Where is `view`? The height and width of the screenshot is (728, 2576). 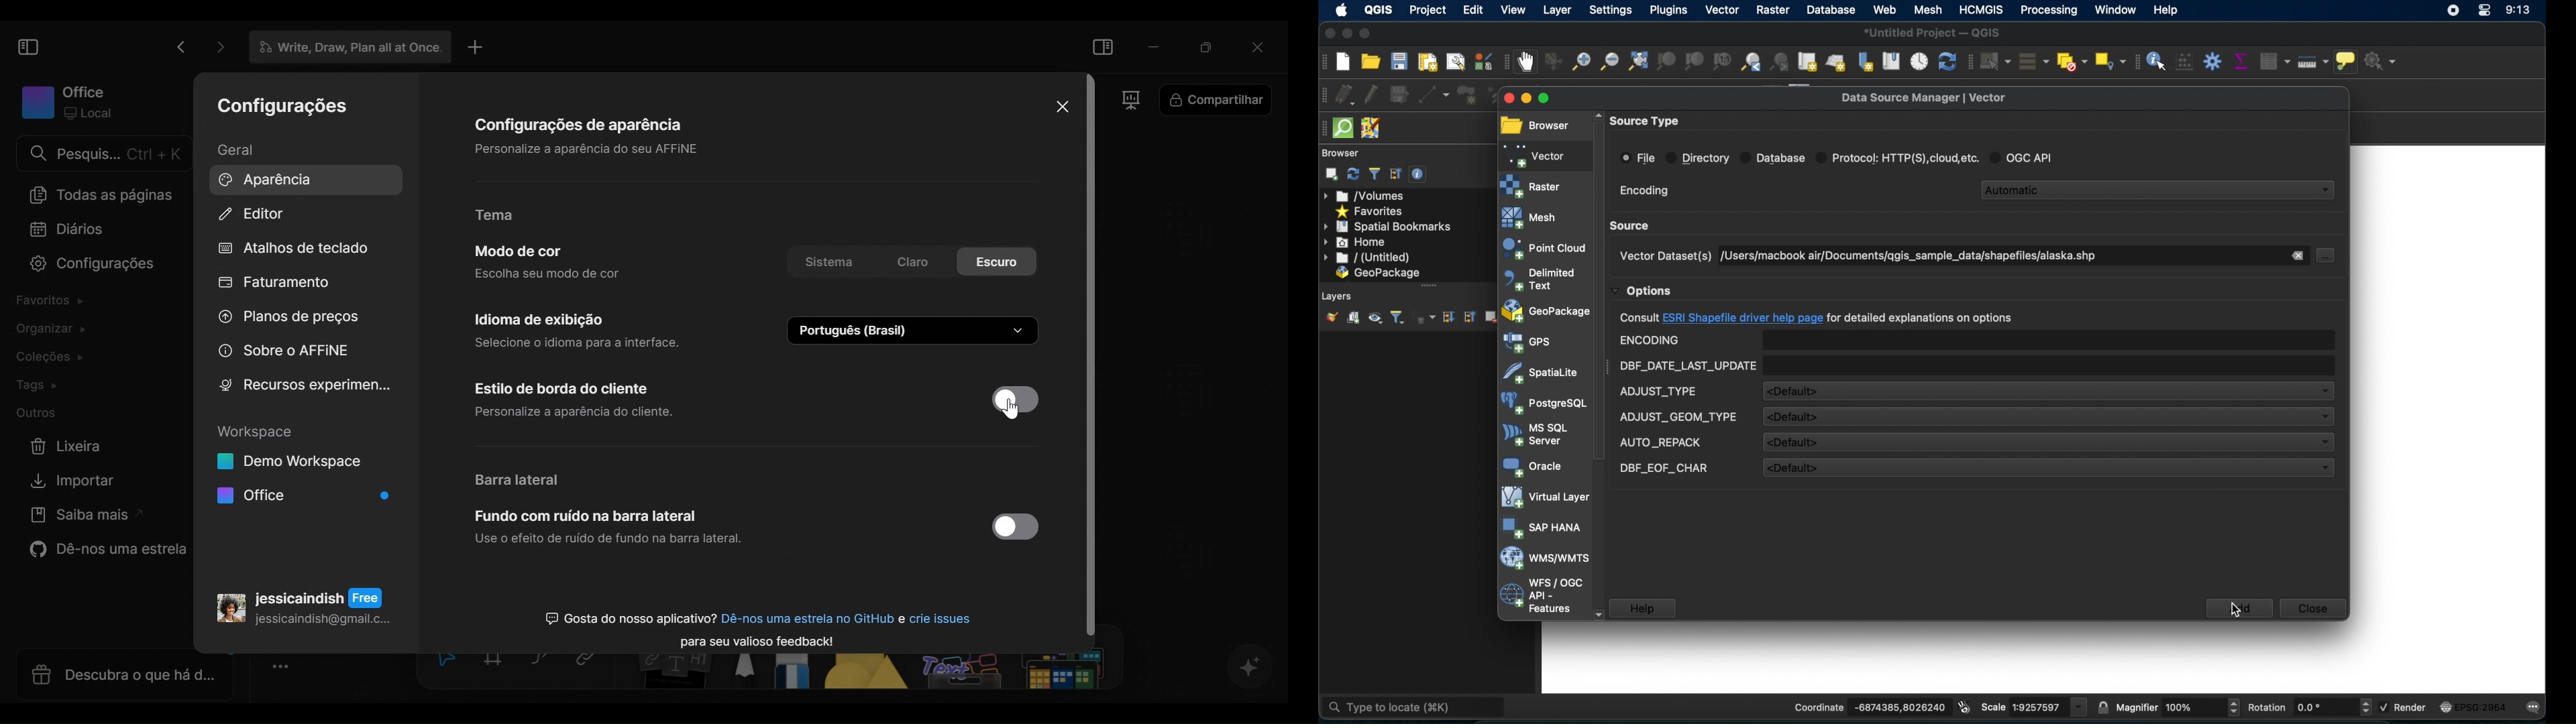
view is located at coordinates (1514, 9).